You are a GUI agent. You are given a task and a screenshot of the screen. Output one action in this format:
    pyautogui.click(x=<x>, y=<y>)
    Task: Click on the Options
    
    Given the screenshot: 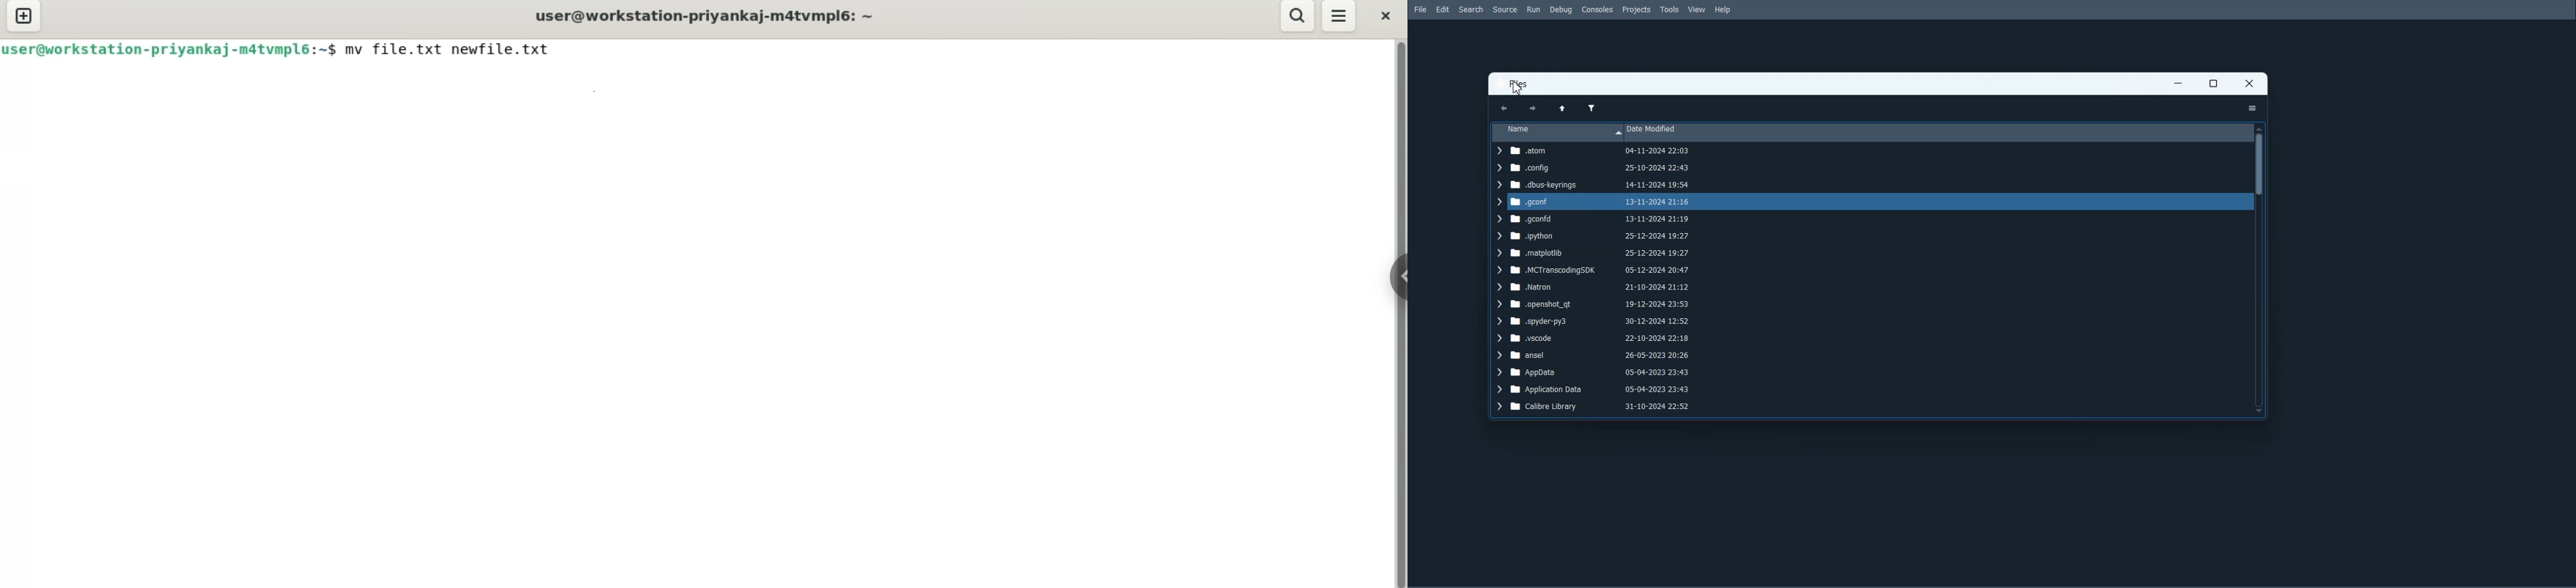 What is the action you would take?
    pyautogui.click(x=2253, y=108)
    